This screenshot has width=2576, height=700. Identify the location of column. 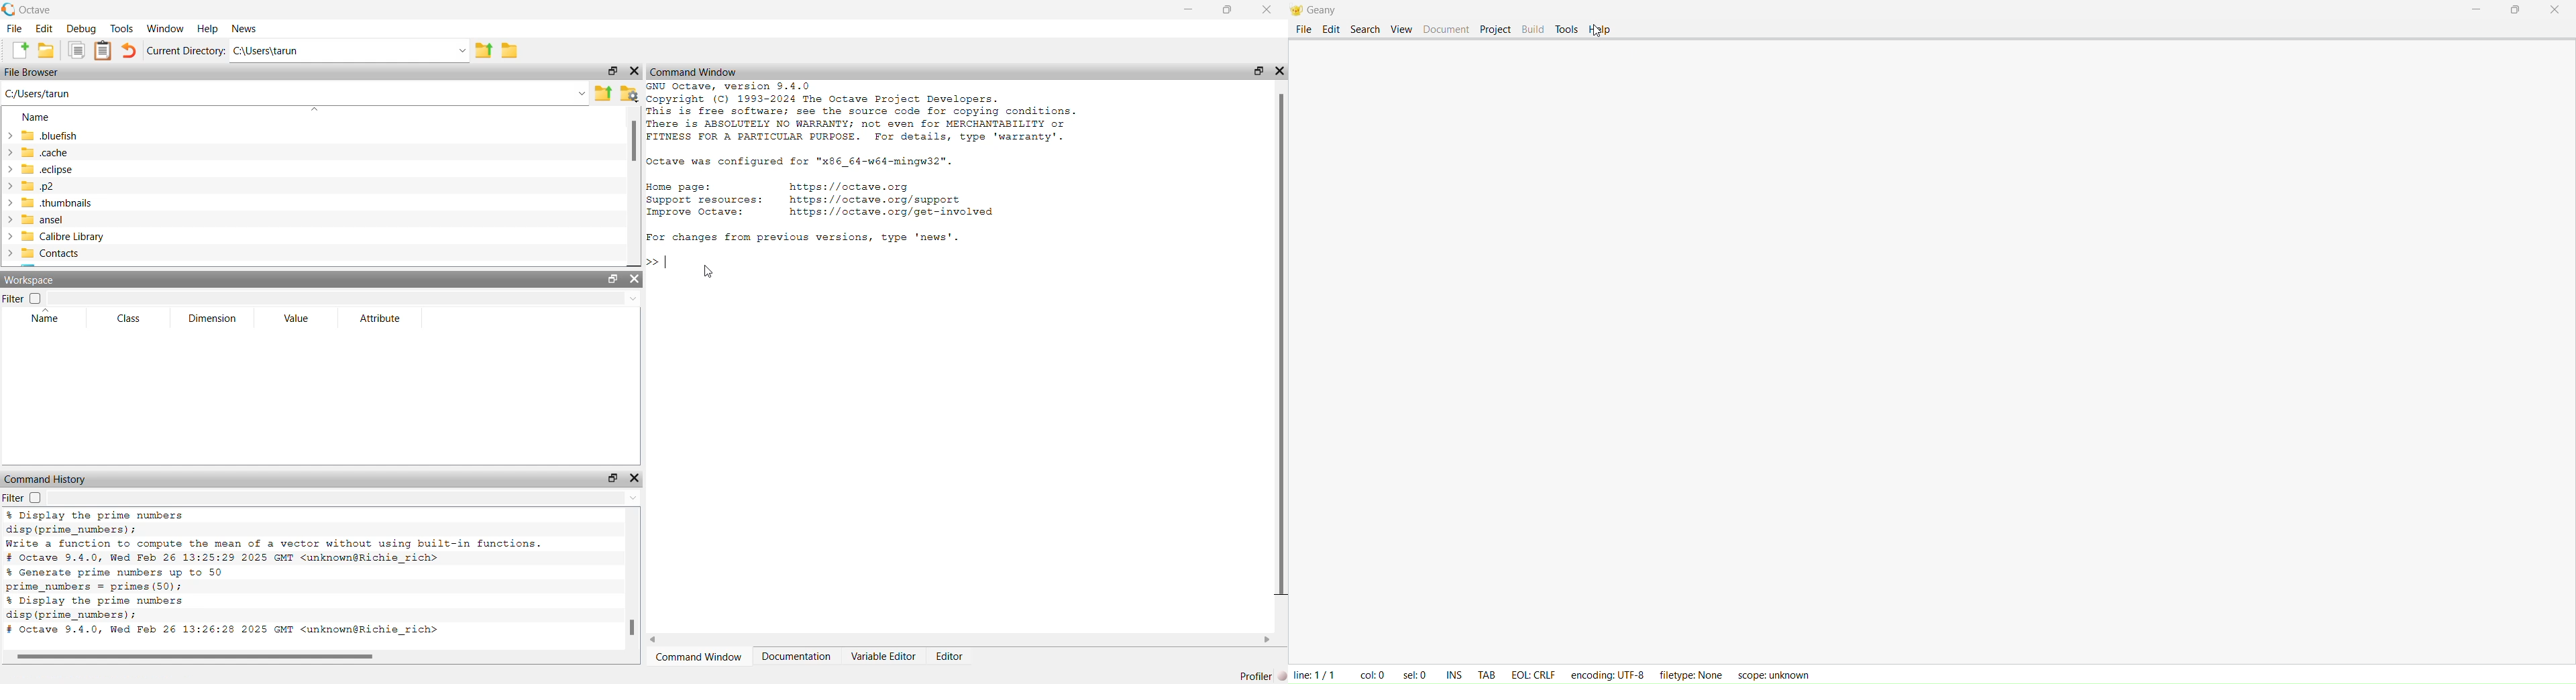
(1371, 671).